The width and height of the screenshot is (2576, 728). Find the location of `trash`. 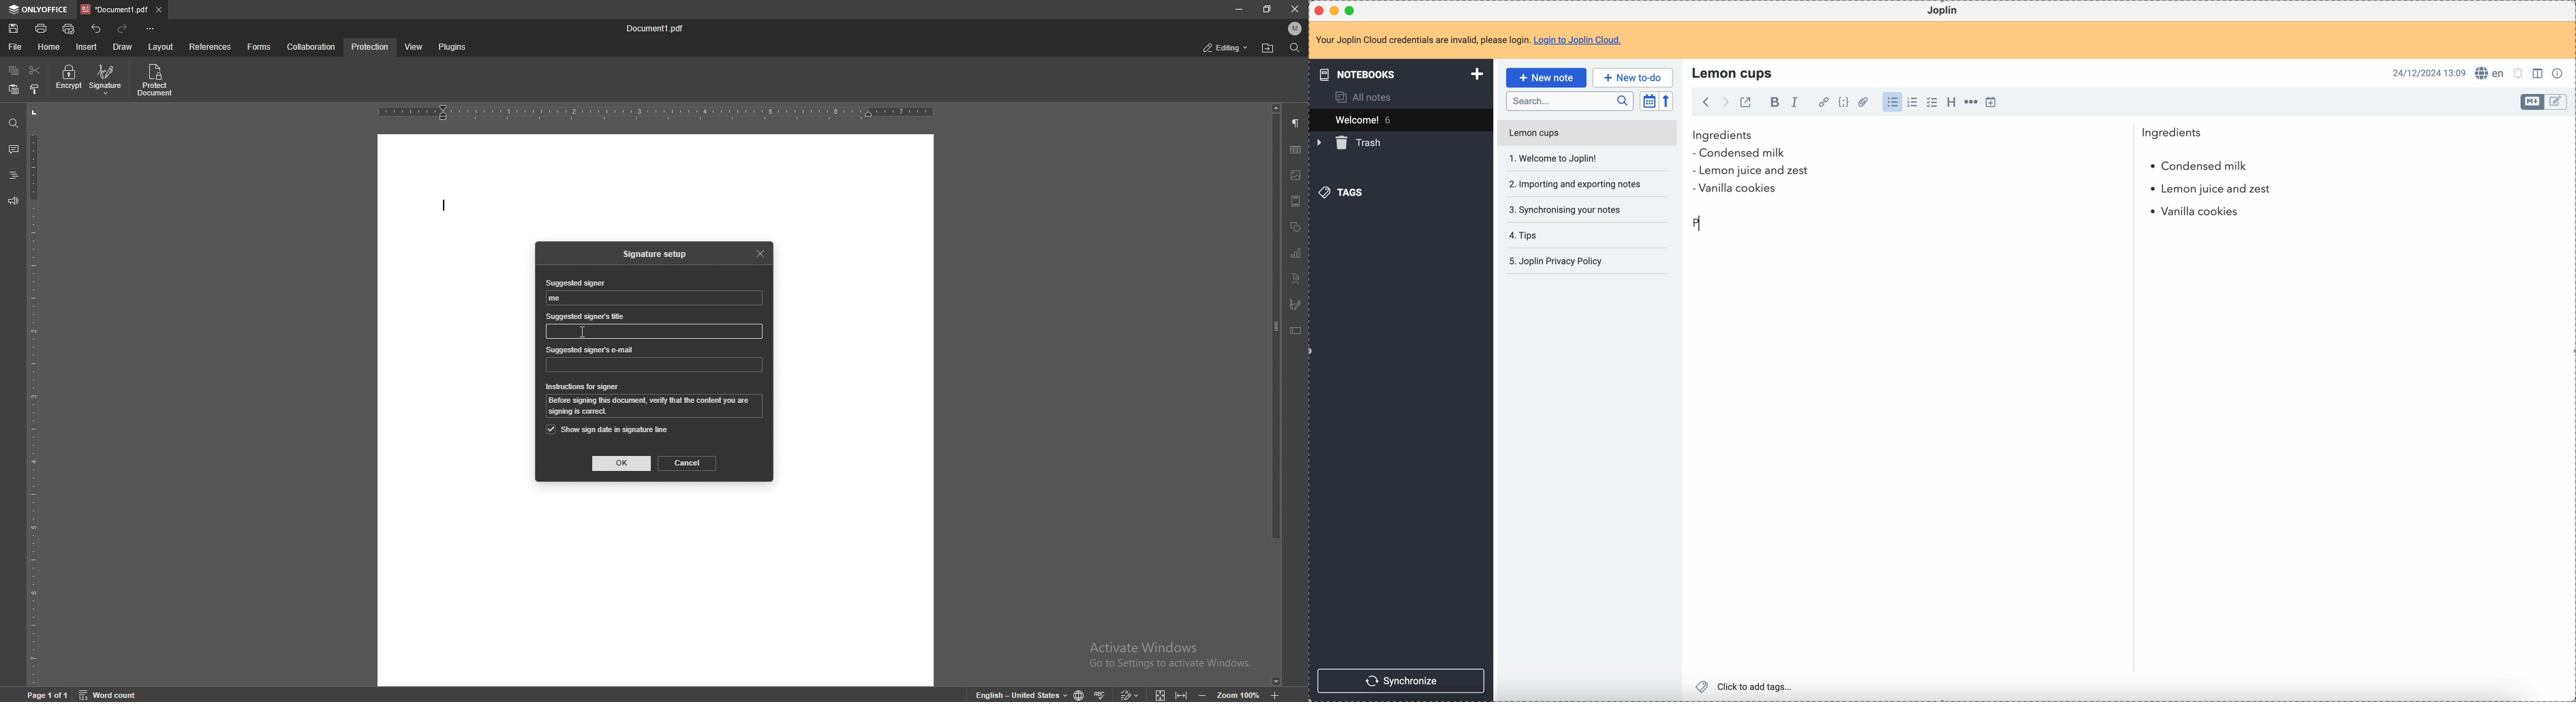

trash is located at coordinates (1351, 143).